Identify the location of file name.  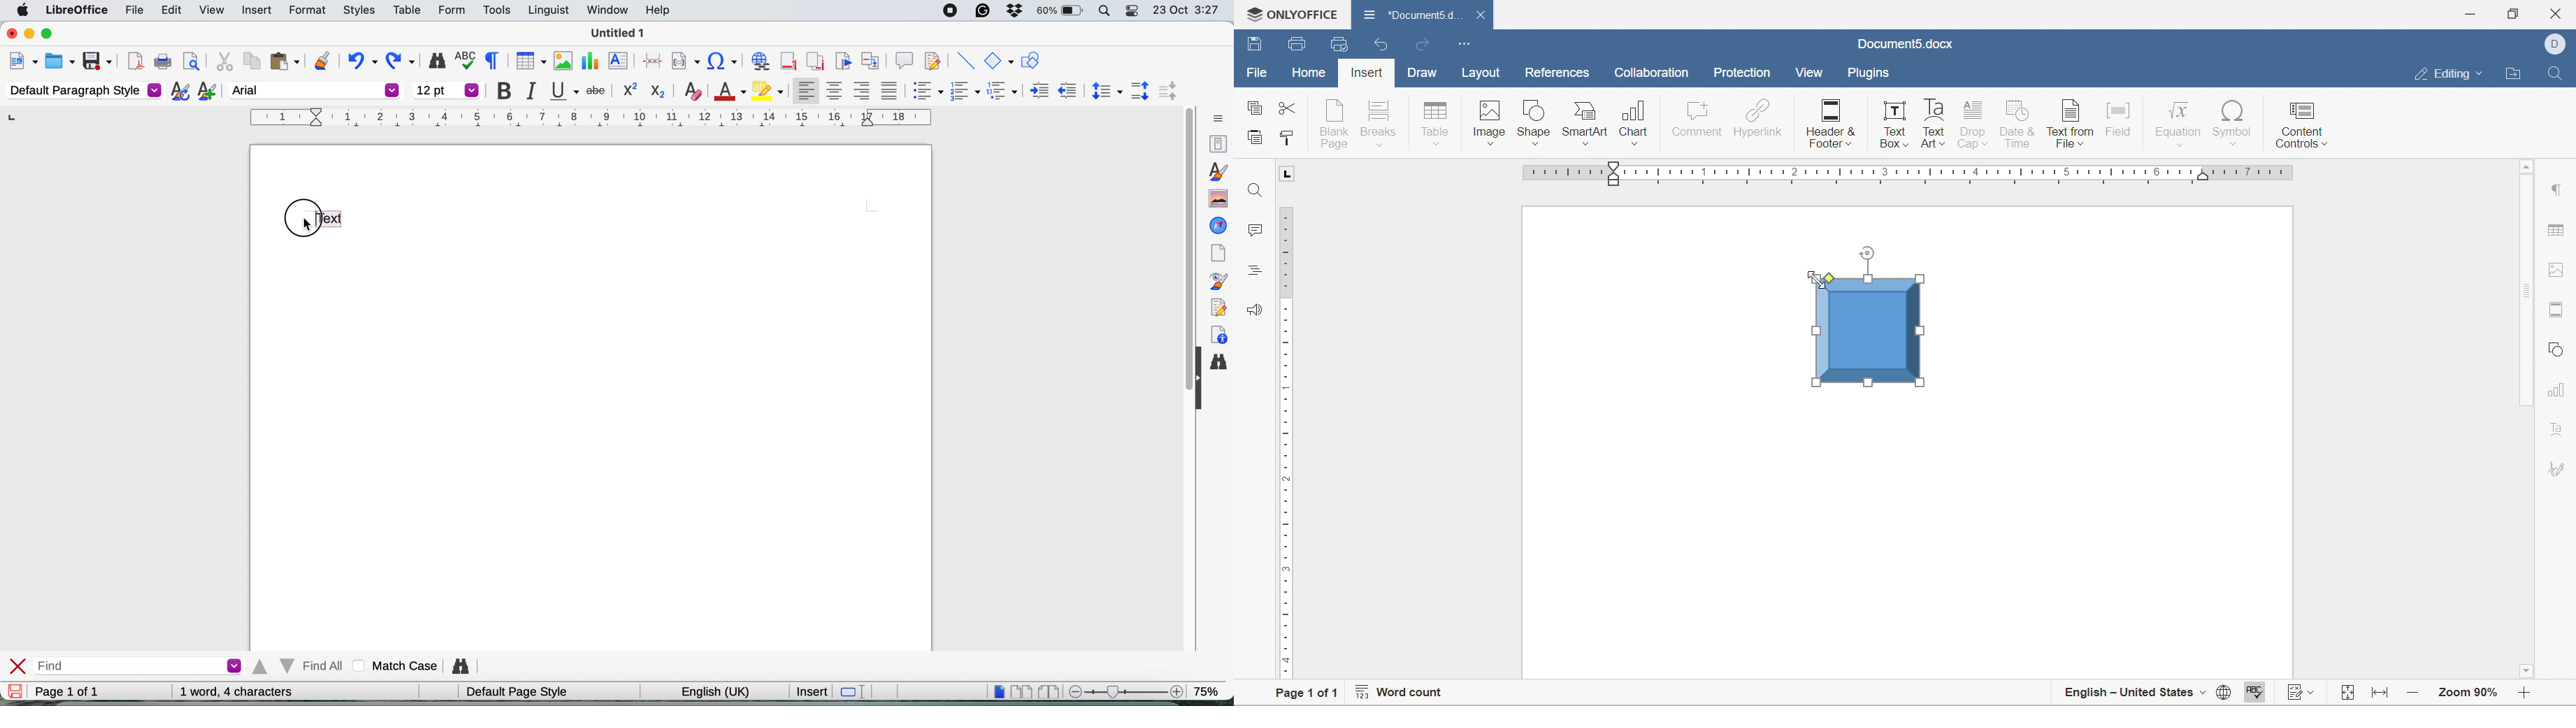
(619, 33).